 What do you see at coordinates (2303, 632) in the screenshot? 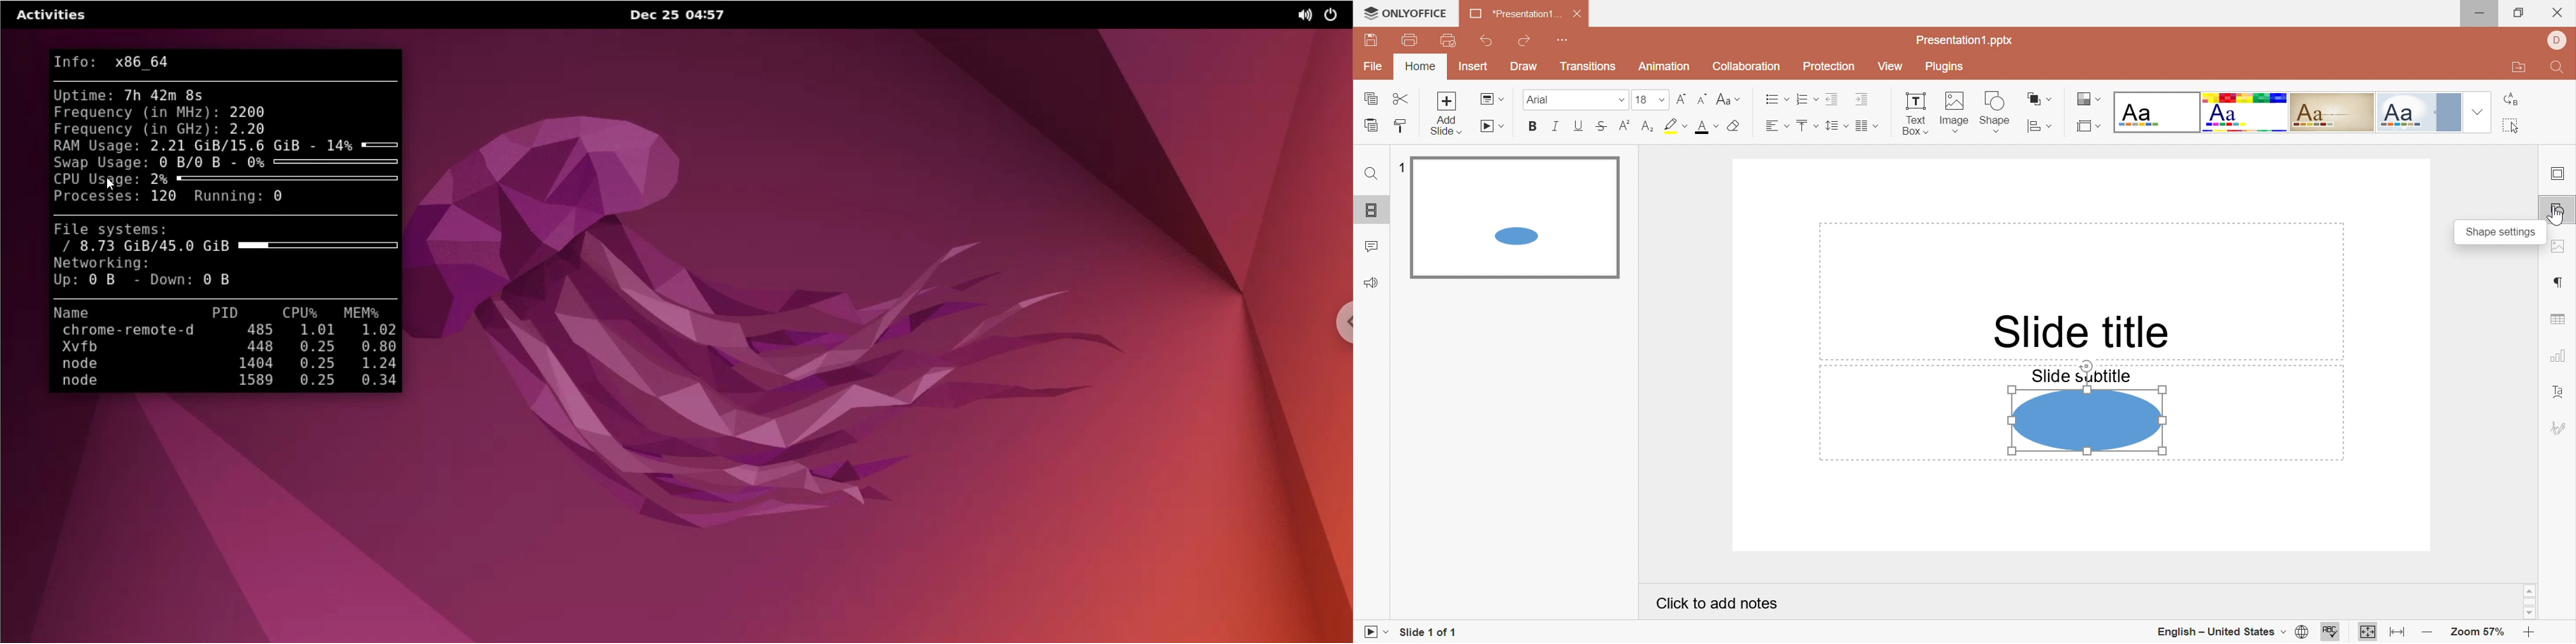
I see `Set document language` at bounding box center [2303, 632].